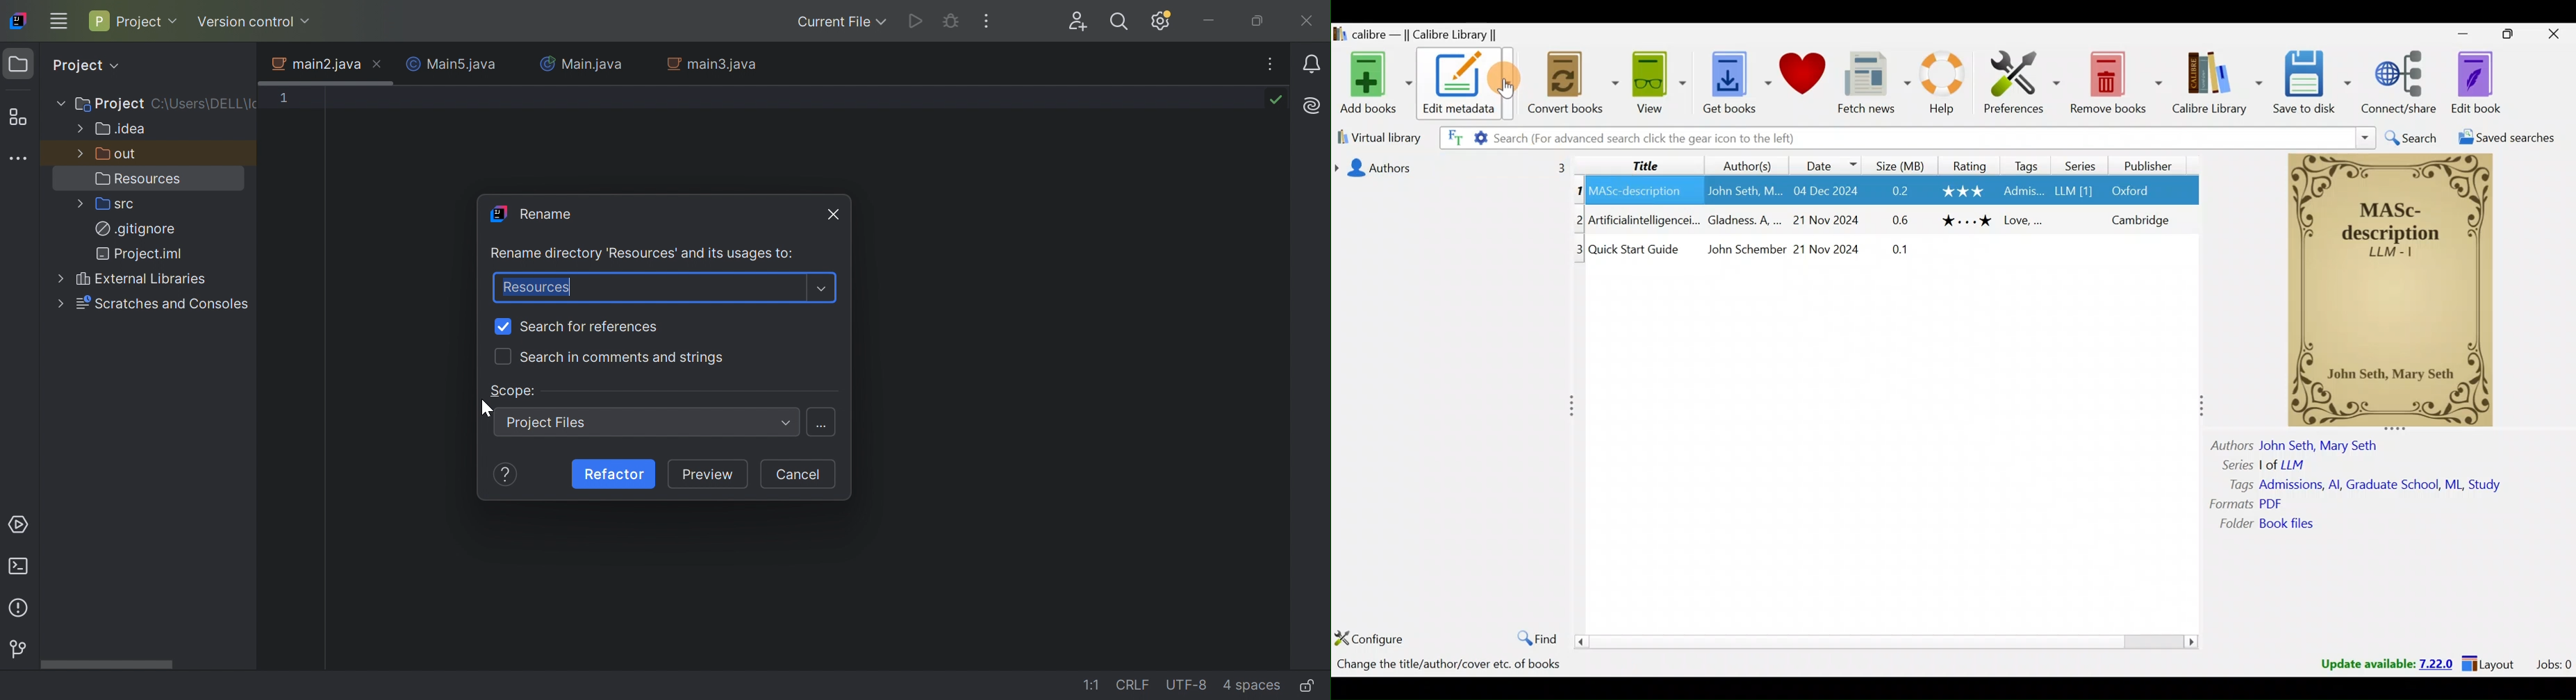 Image resolution: width=2576 pixels, height=700 pixels. Describe the element at coordinates (2077, 192) in the screenshot. I see `` at that location.